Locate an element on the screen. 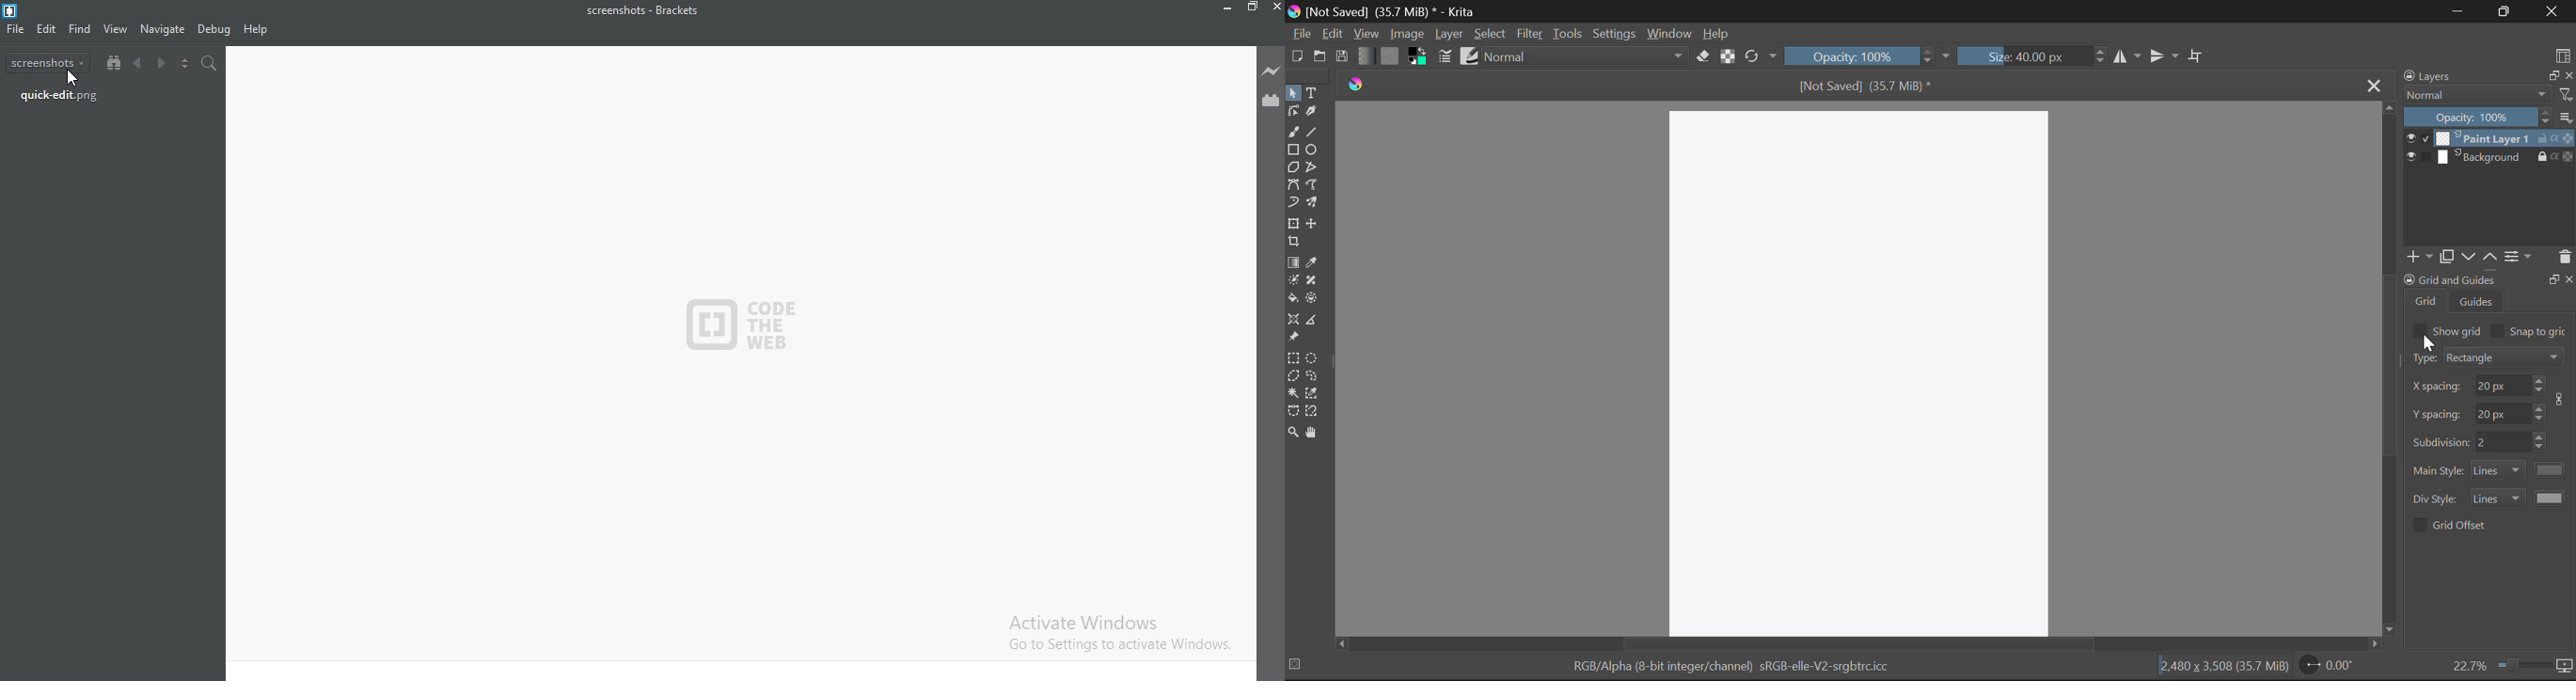 This screenshot has height=700, width=2576. RGB/Alpha (8-bit integer/channel) sRGB-elle-V2-srgbtrc.icc is located at coordinates (1730, 669).